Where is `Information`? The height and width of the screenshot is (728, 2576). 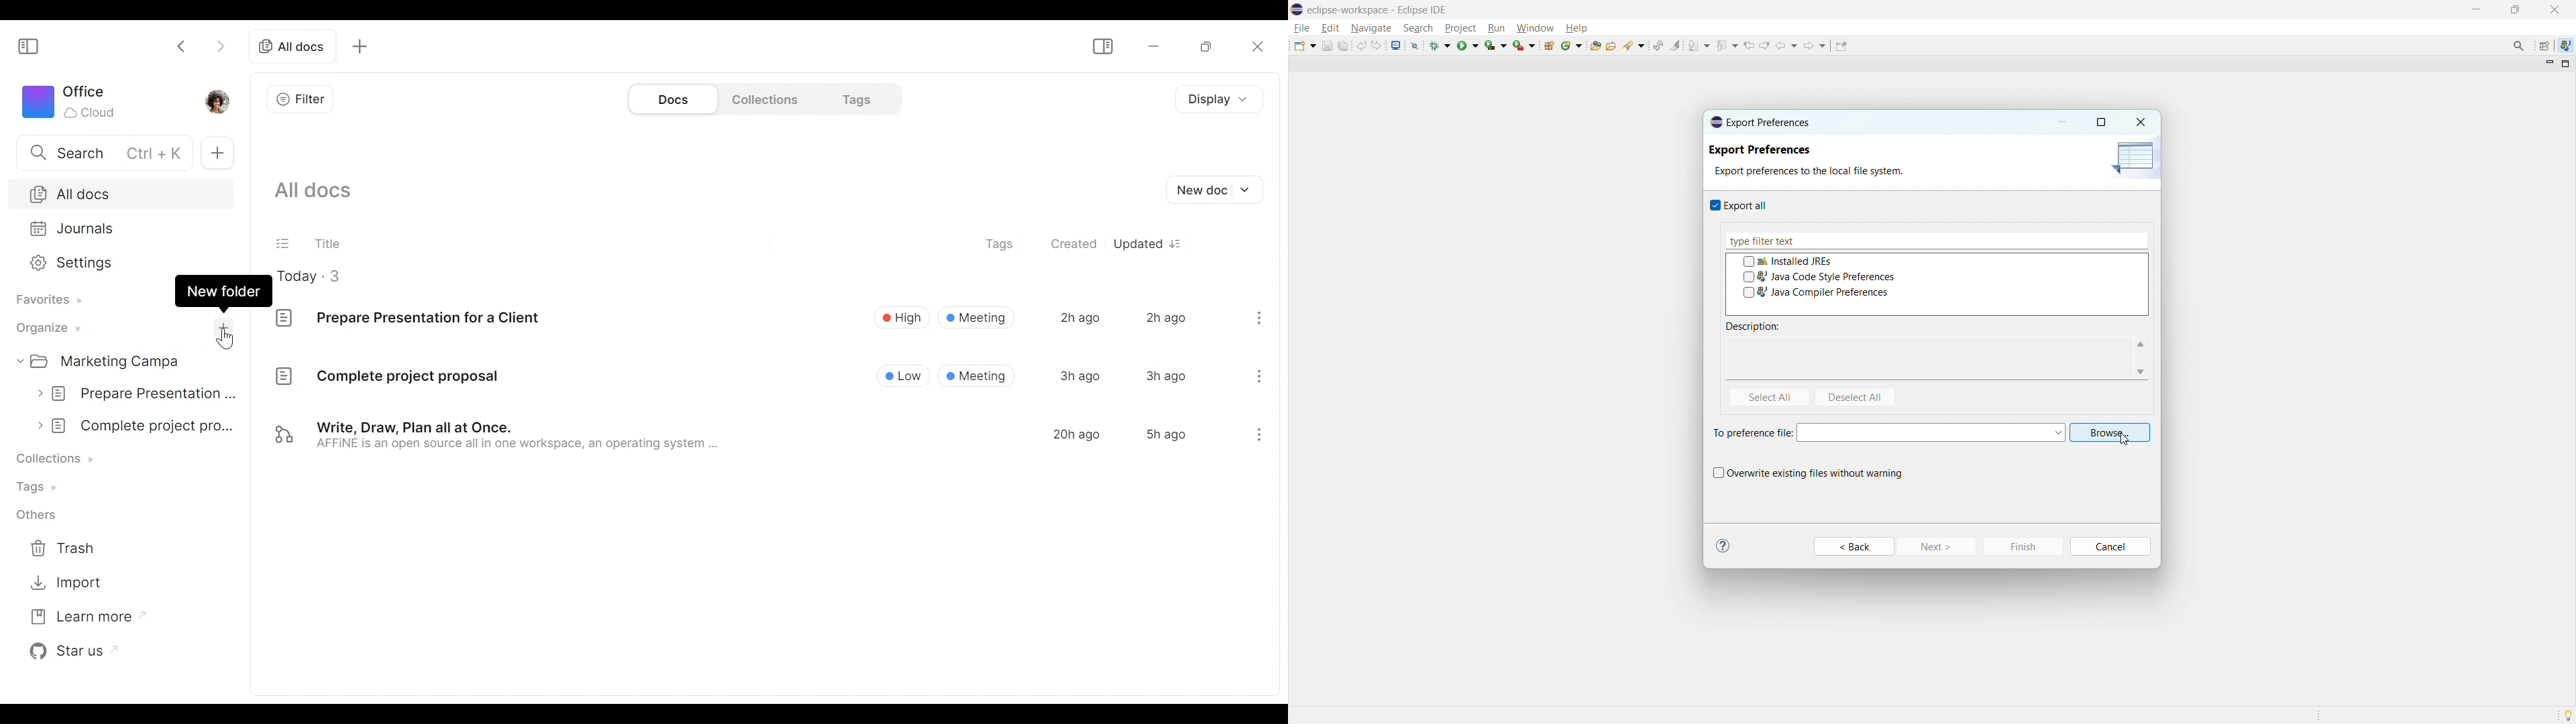
Information is located at coordinates (1725, 547).